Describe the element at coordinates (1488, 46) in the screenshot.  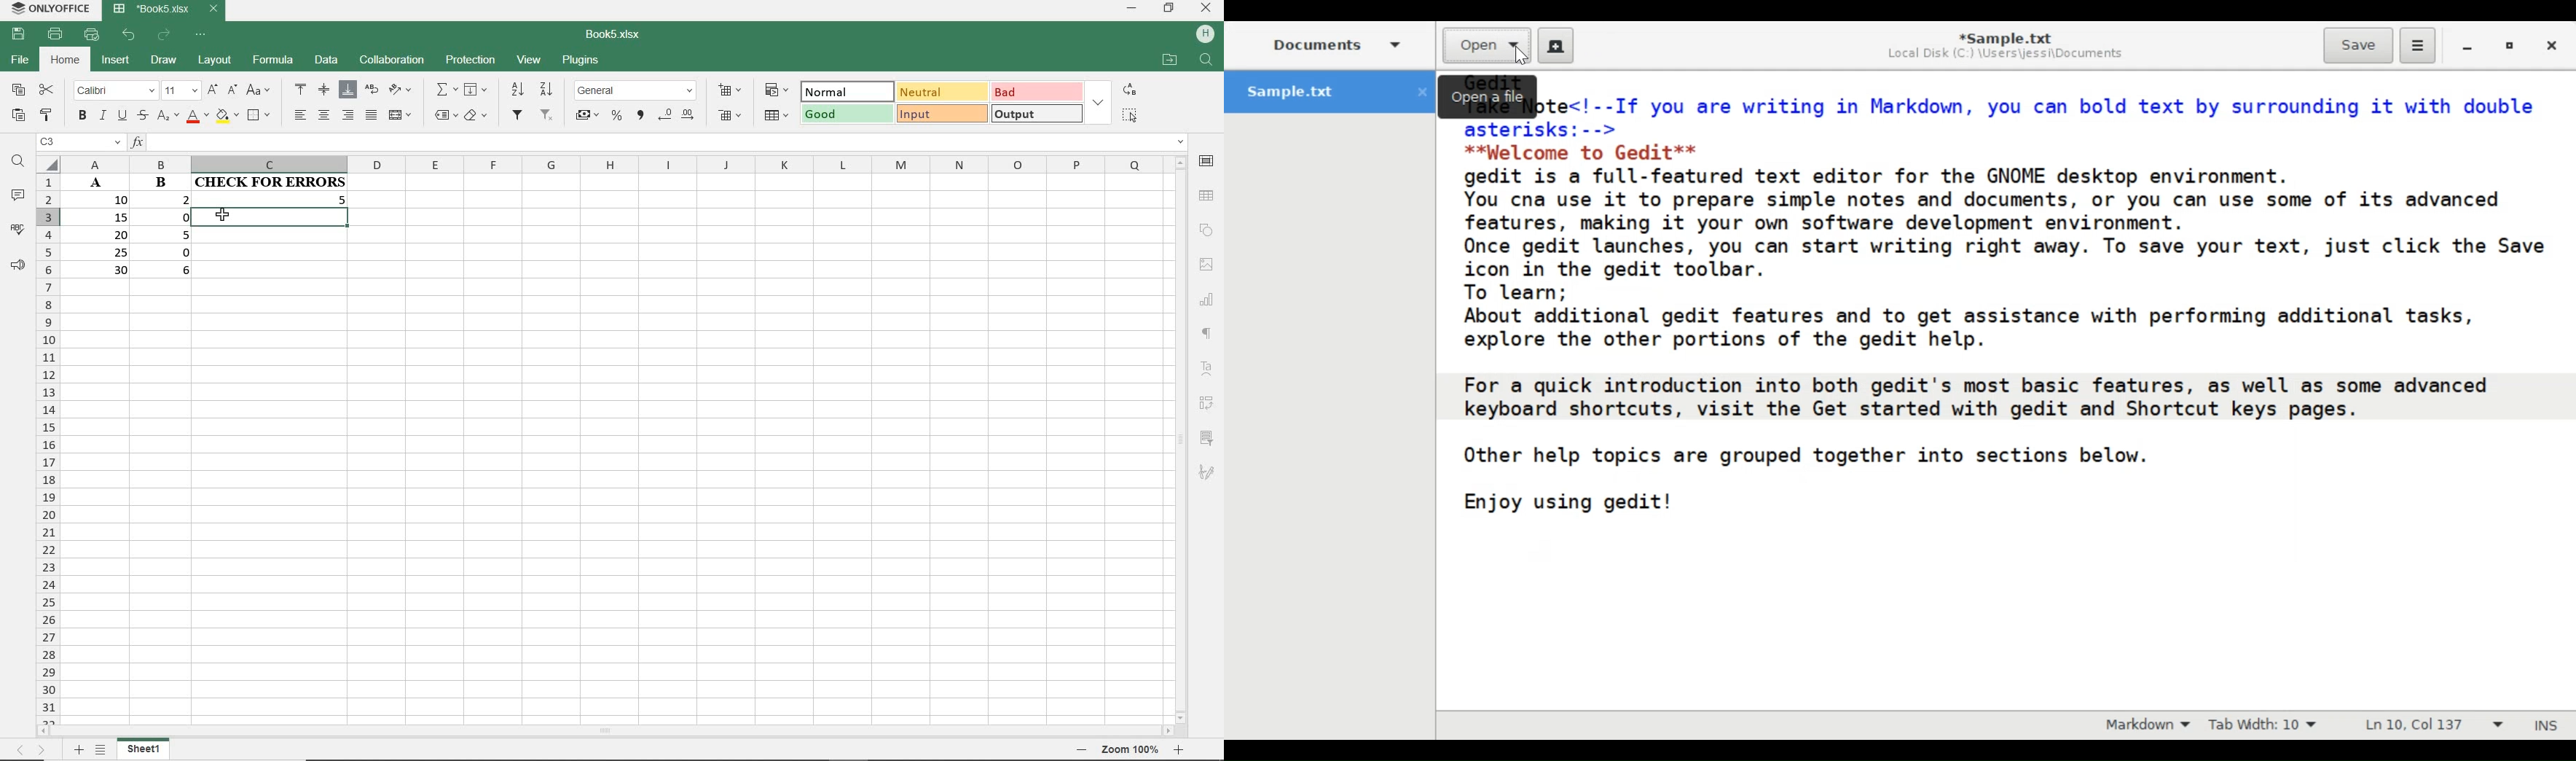
I see `Open` at that location.